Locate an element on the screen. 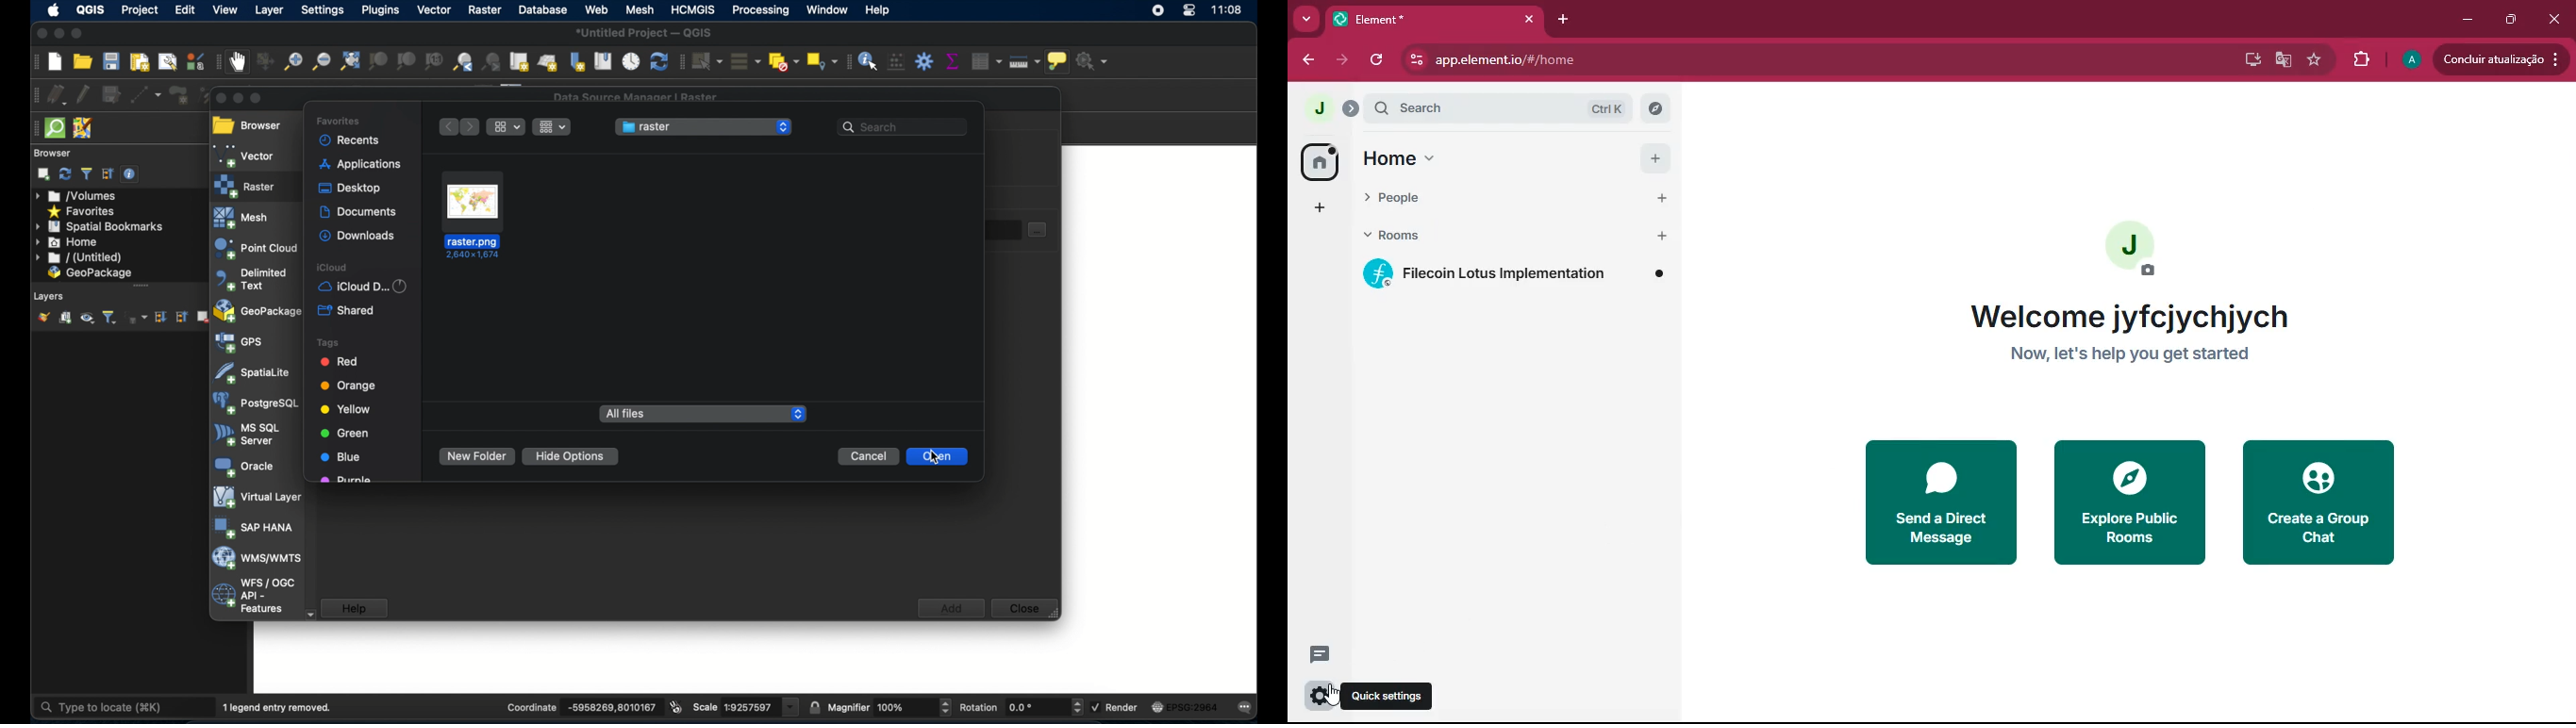 The width and height of the screenshot is (2576, 728). add tab is located at coordinates (1566, 20).